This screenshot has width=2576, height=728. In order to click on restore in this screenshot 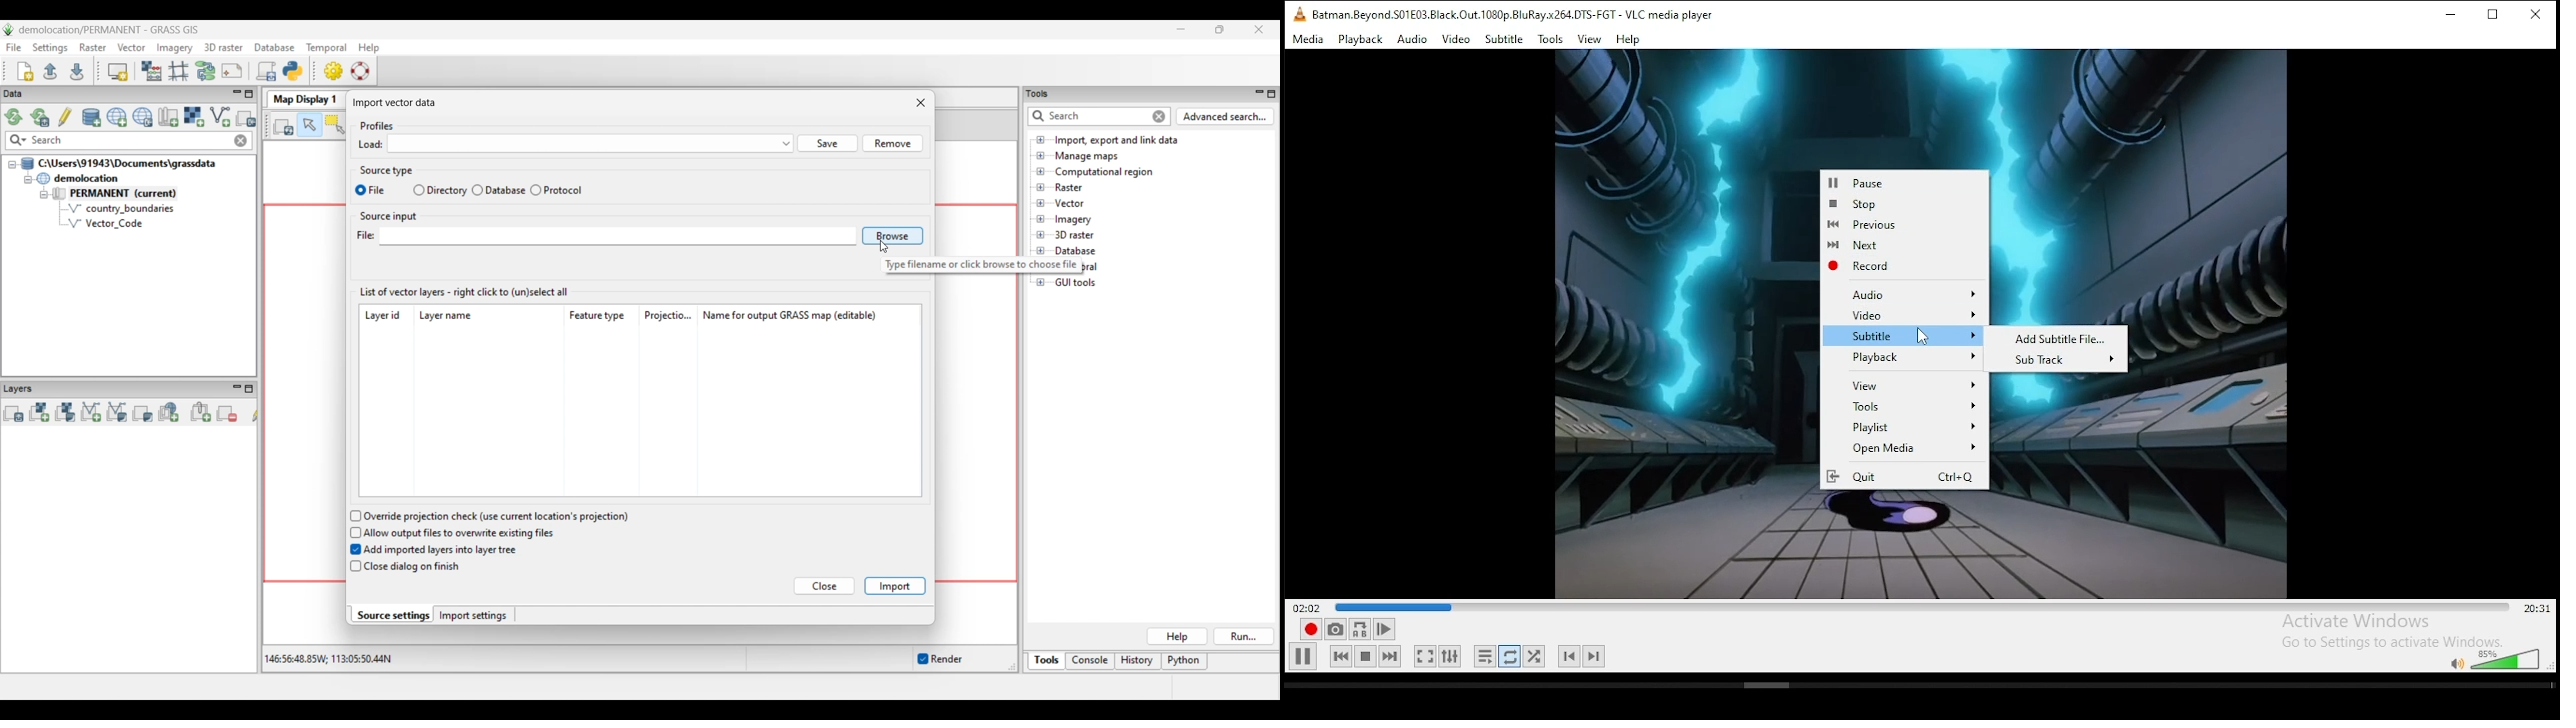, I will do `click(2495, 15)`.